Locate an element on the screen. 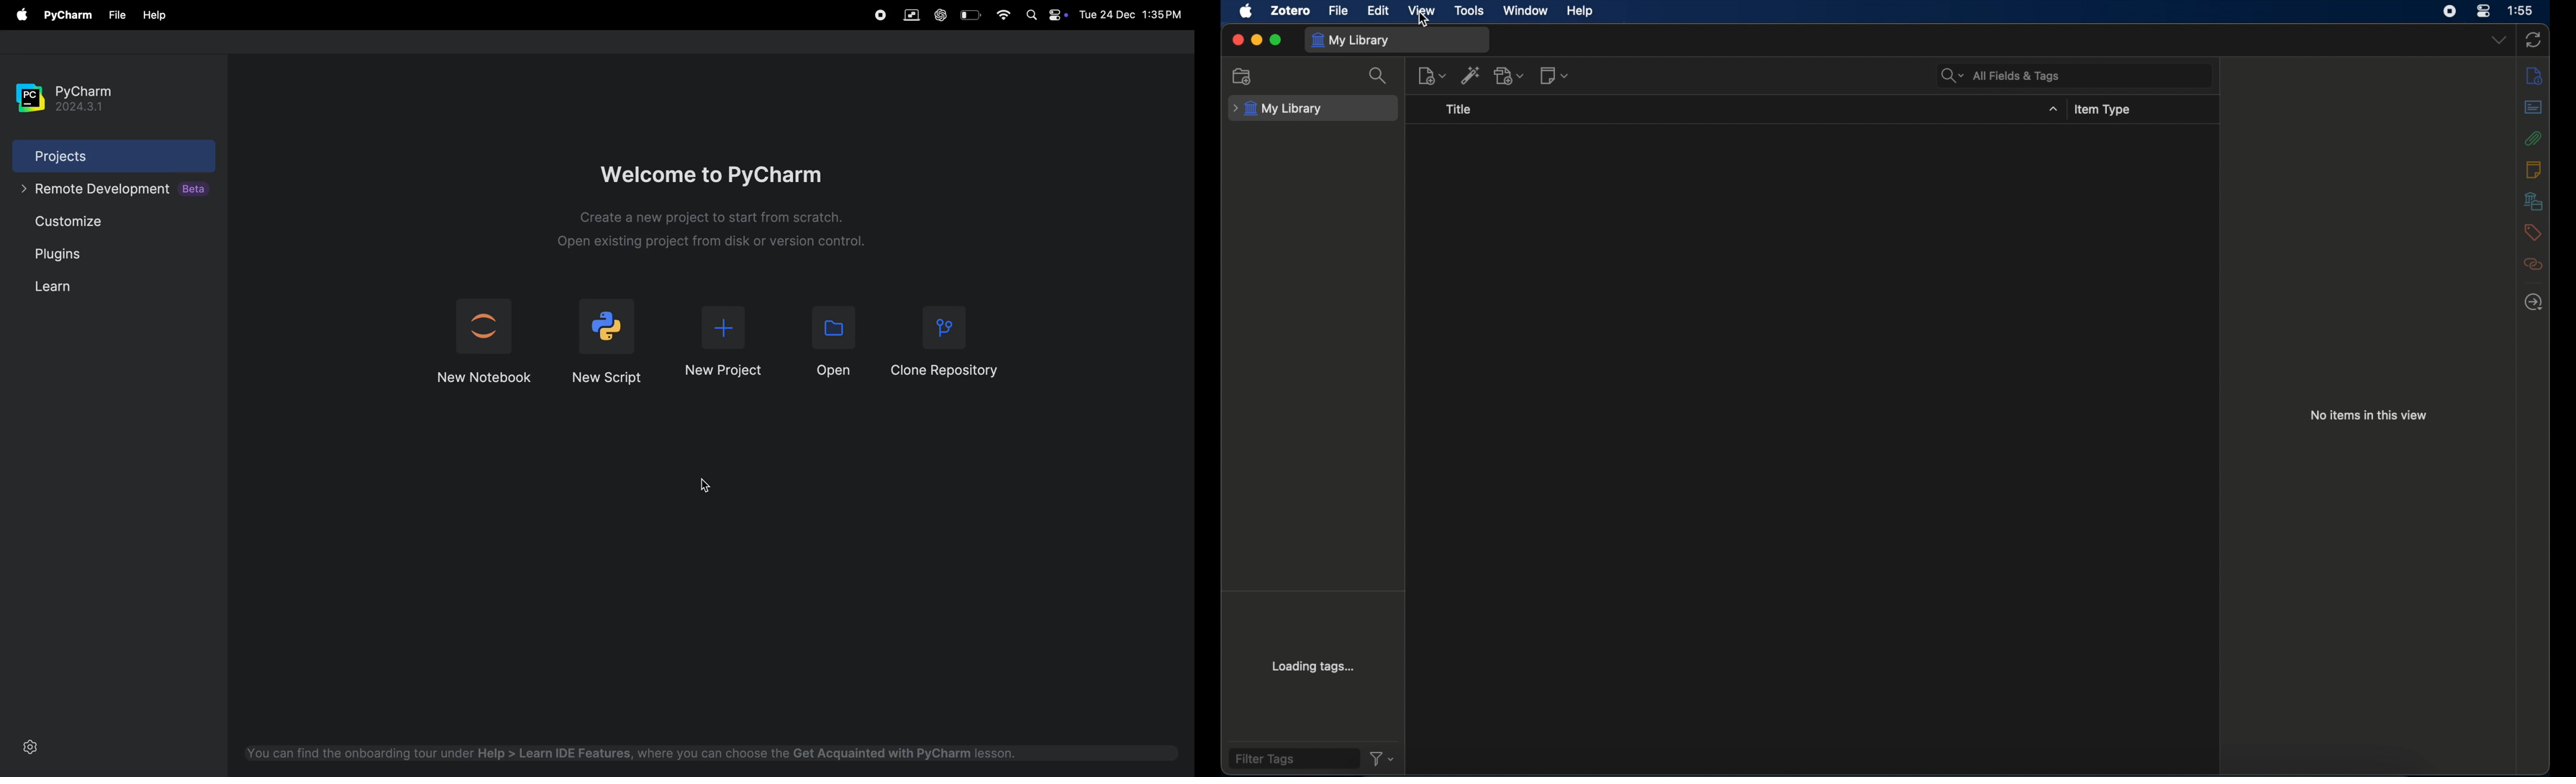 The height and width of the screenshot is (784, 2576). file is located at coordinates (1338, 11).